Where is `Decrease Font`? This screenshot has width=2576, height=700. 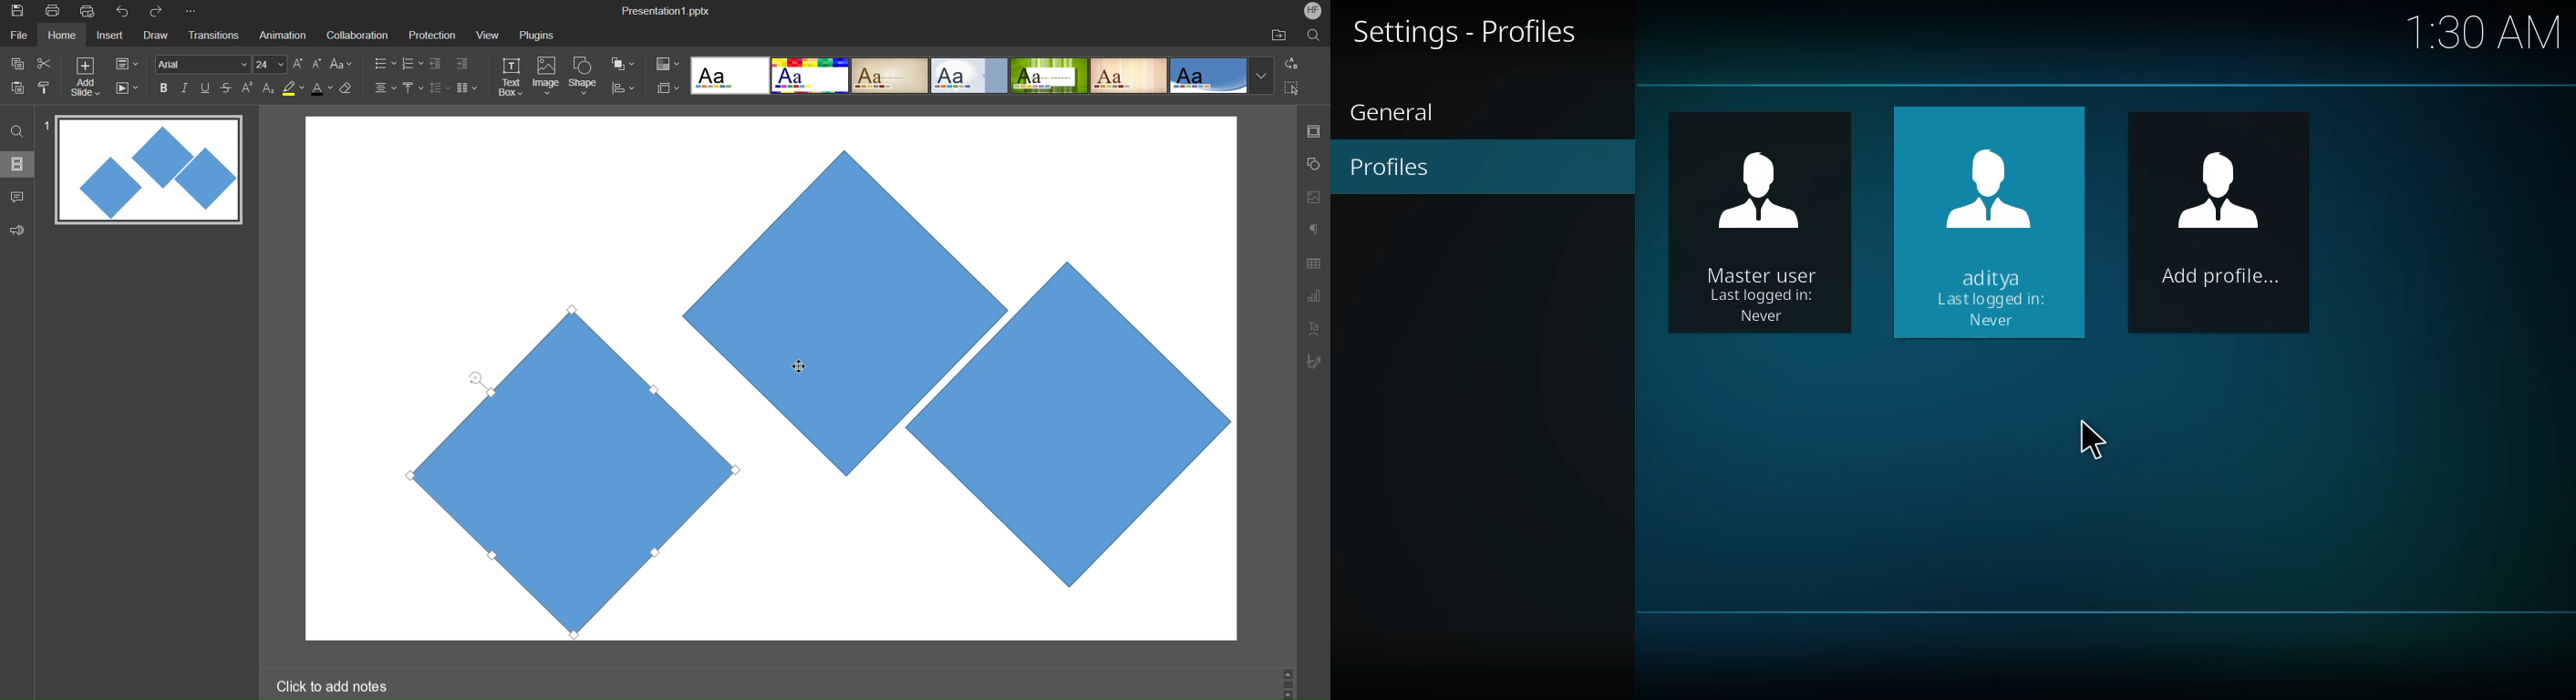 Decrease Font is located at coordinates (318, 63).